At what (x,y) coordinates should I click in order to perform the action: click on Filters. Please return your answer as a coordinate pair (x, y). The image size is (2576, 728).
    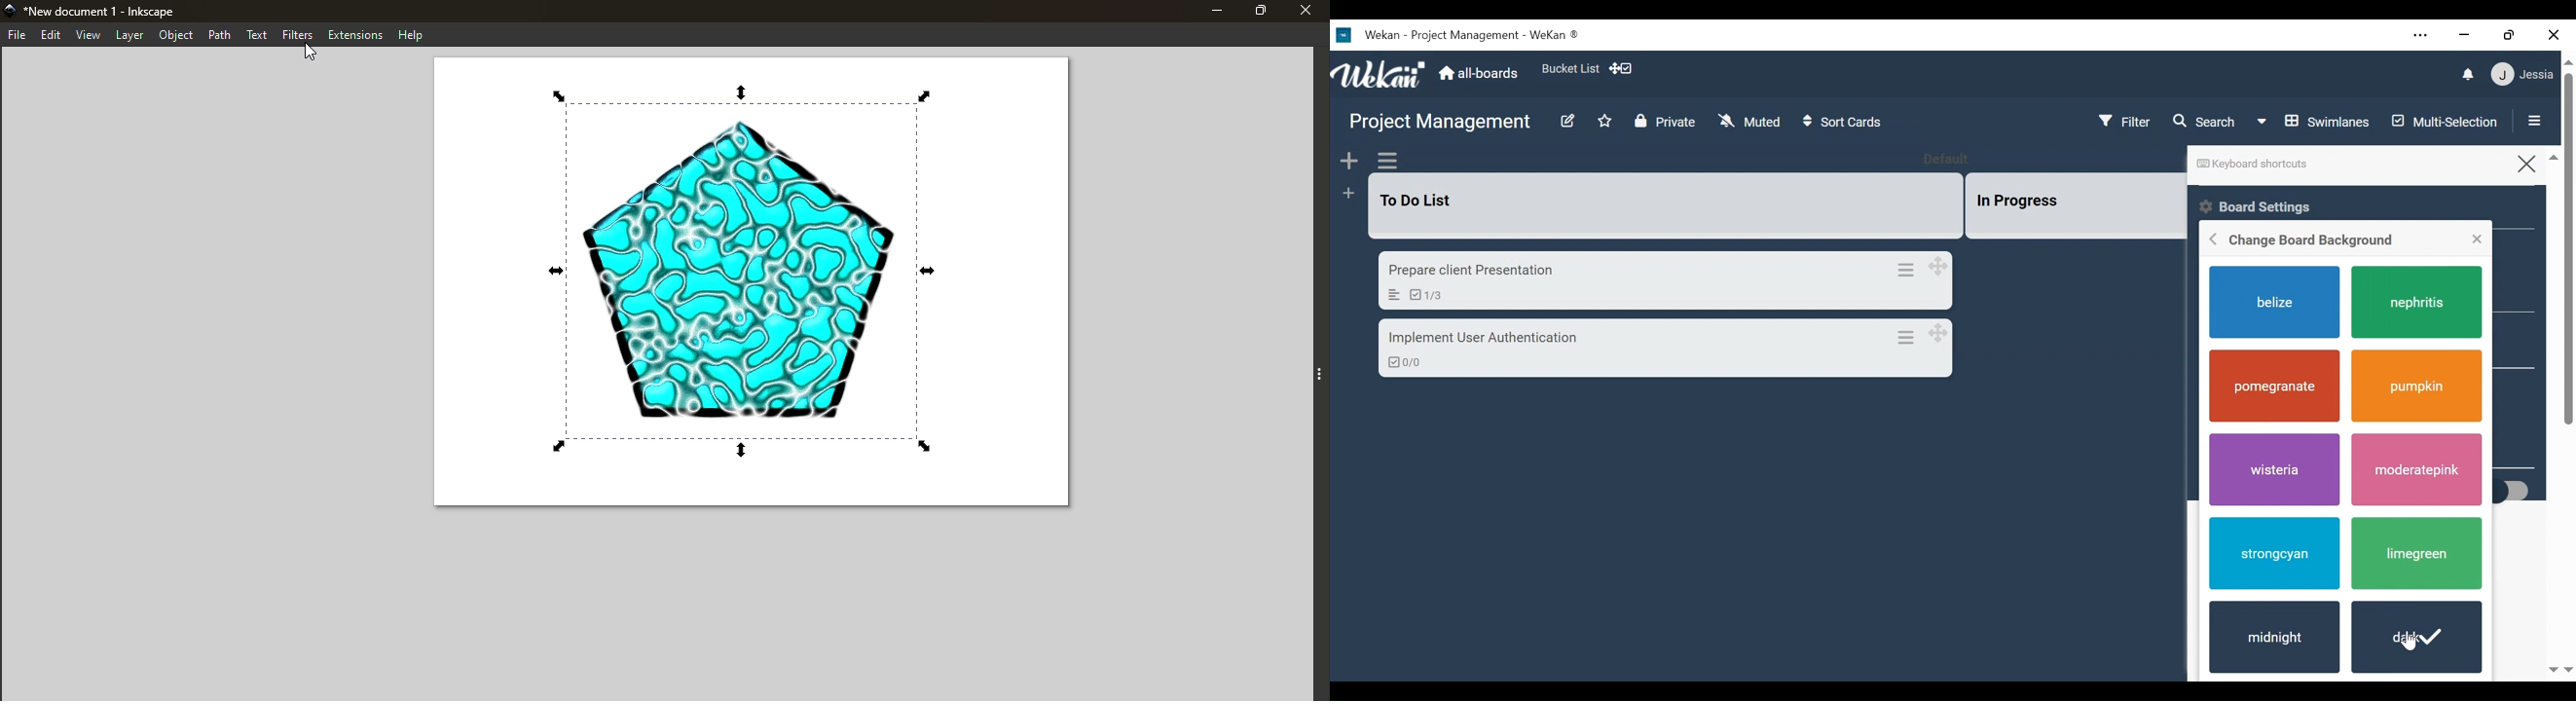
    Looking at the image, I should click on (300, 35).